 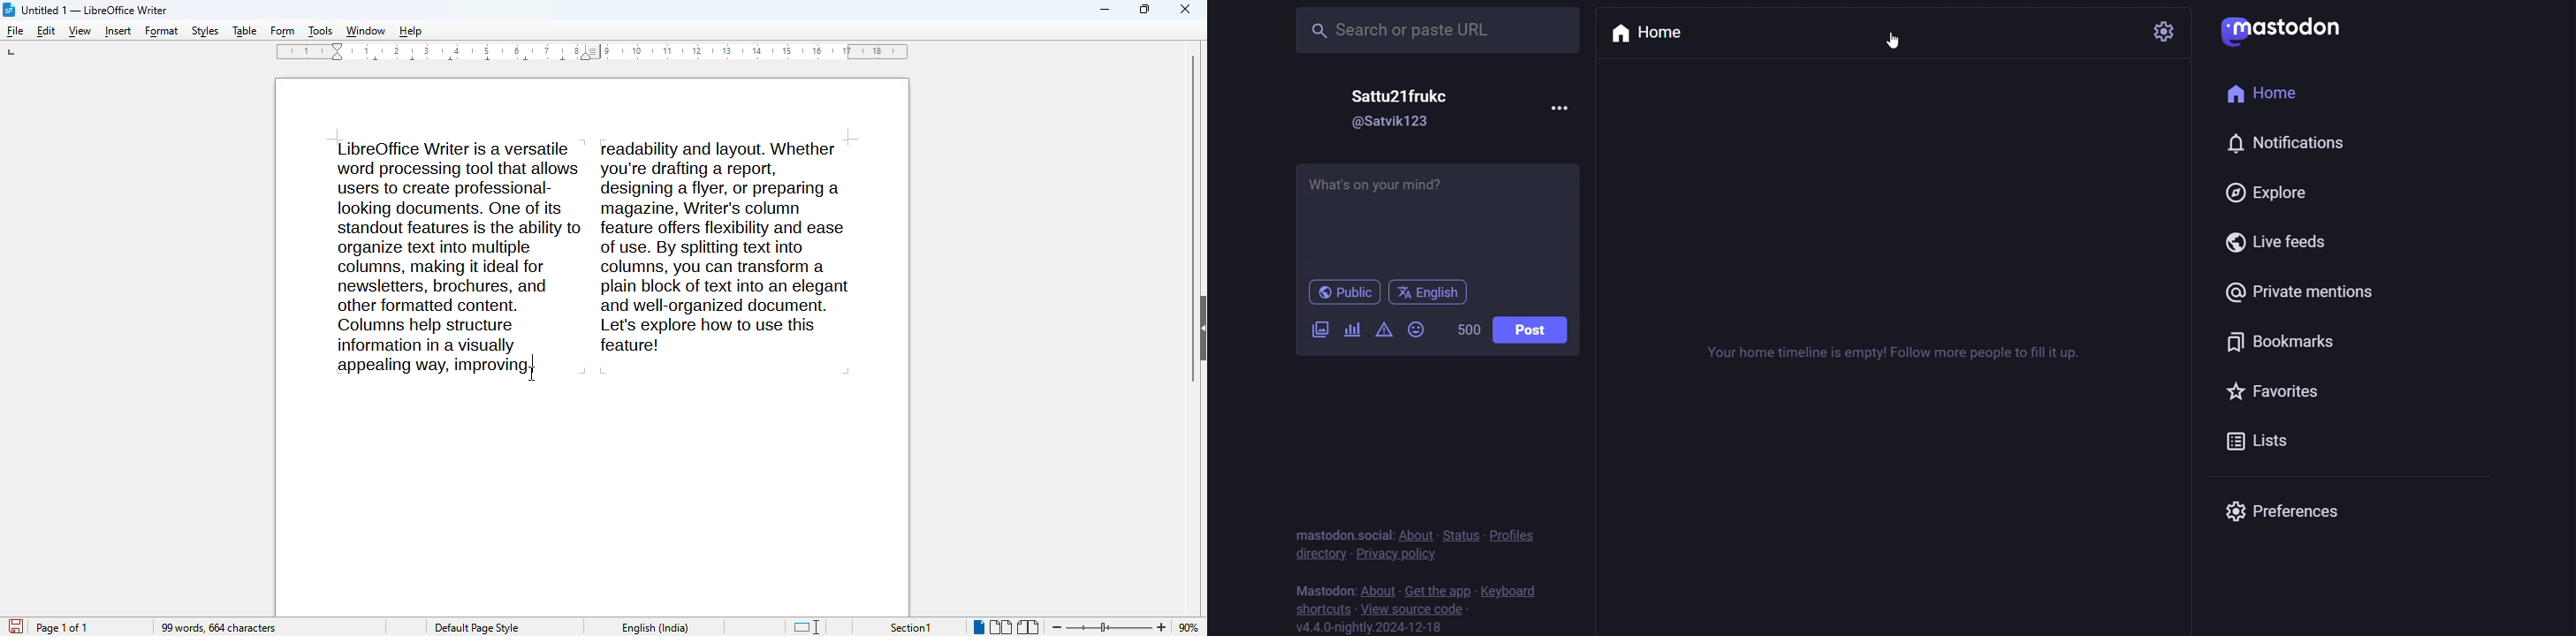 What do you see at coordinates (1433, 31) in the screenshot?
I see `search` at bounding box center [1433, 31].